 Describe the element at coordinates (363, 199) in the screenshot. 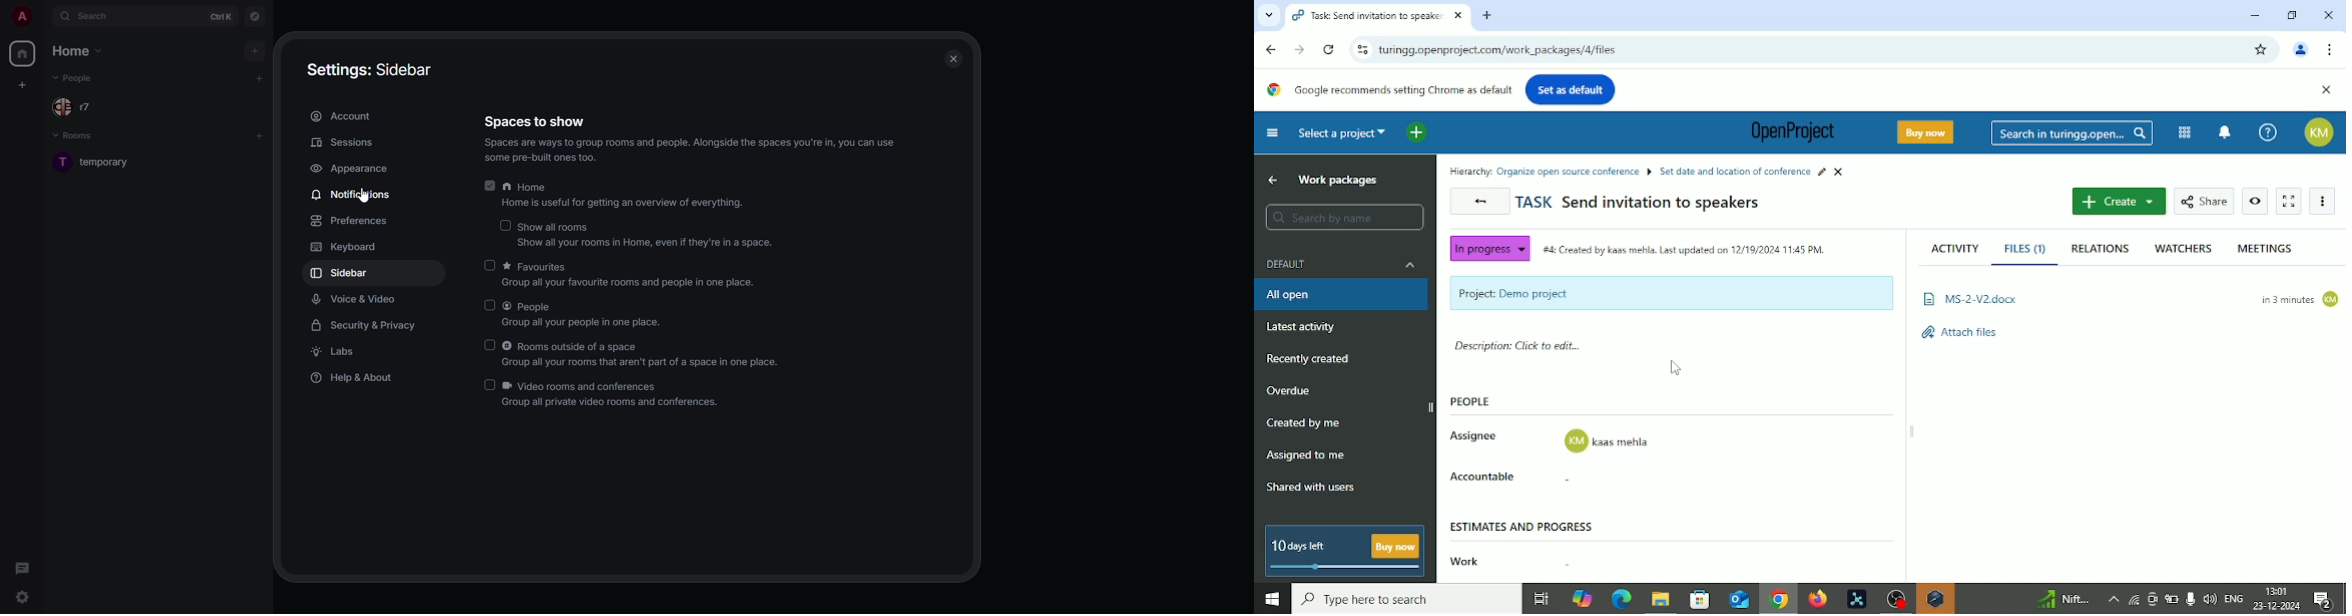

I see `cursor` at that location.